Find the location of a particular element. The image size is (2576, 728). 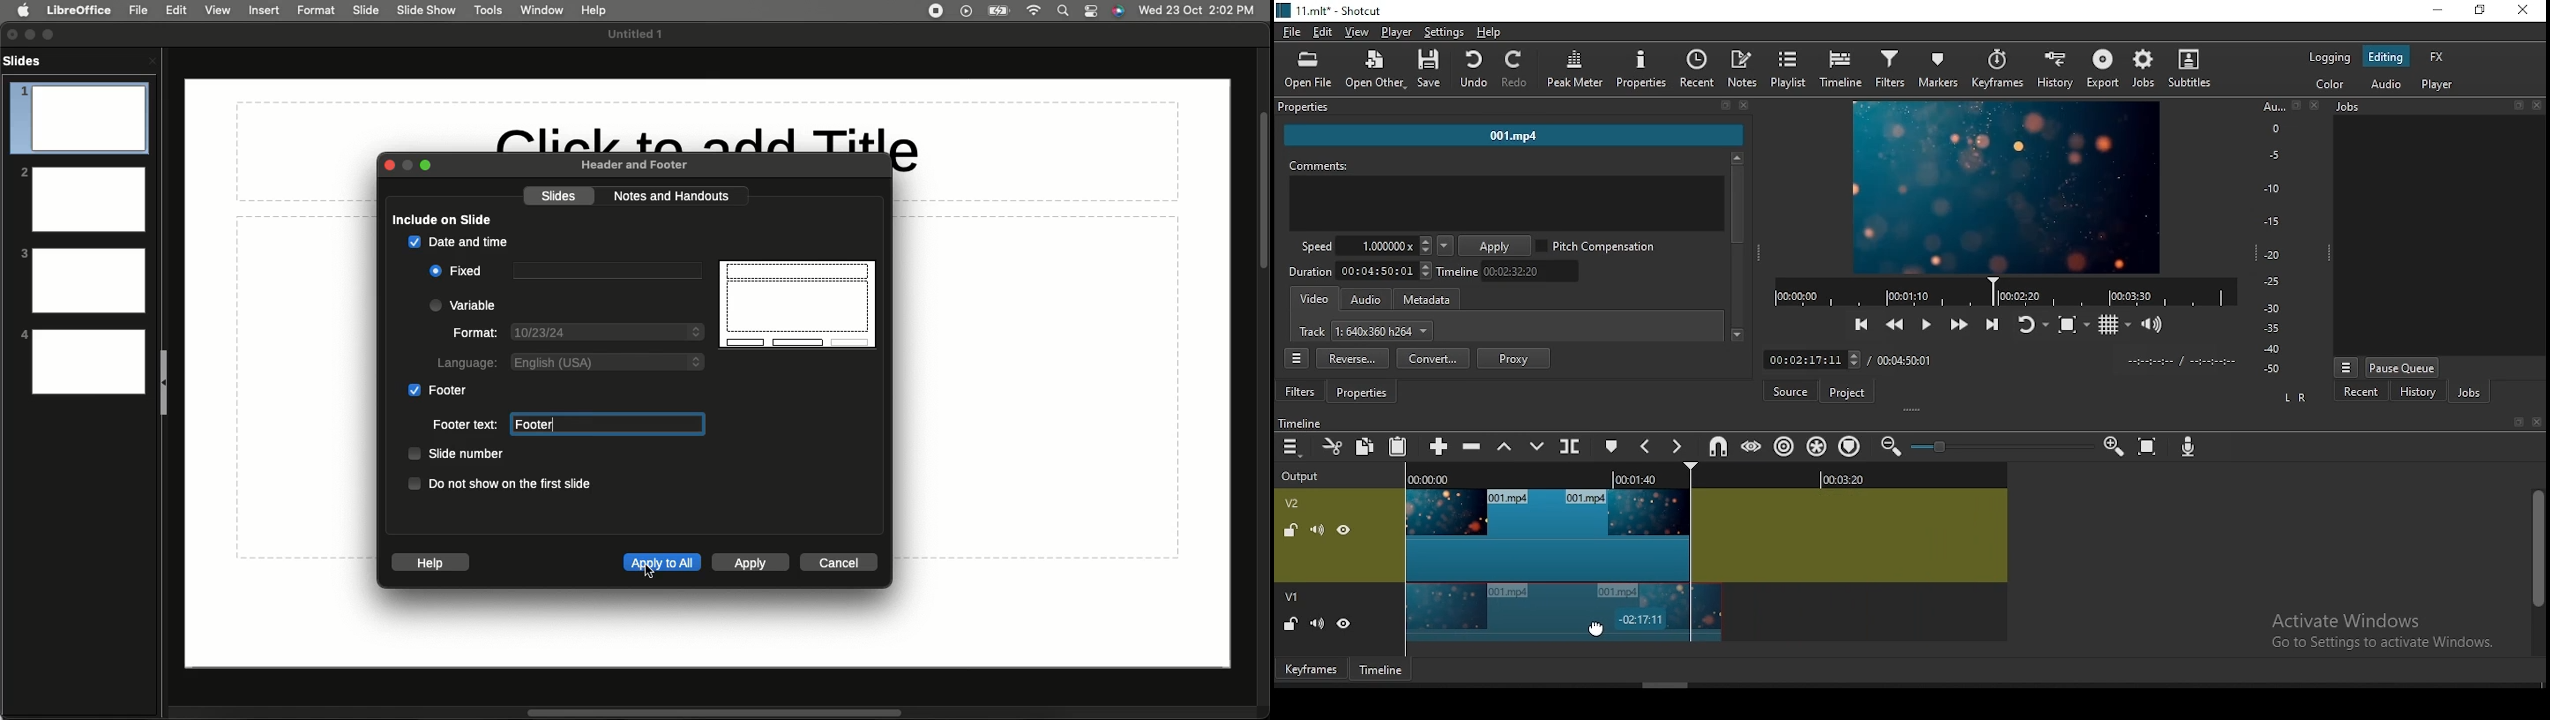

skip to previous point is located at coordinates (1861, 322).